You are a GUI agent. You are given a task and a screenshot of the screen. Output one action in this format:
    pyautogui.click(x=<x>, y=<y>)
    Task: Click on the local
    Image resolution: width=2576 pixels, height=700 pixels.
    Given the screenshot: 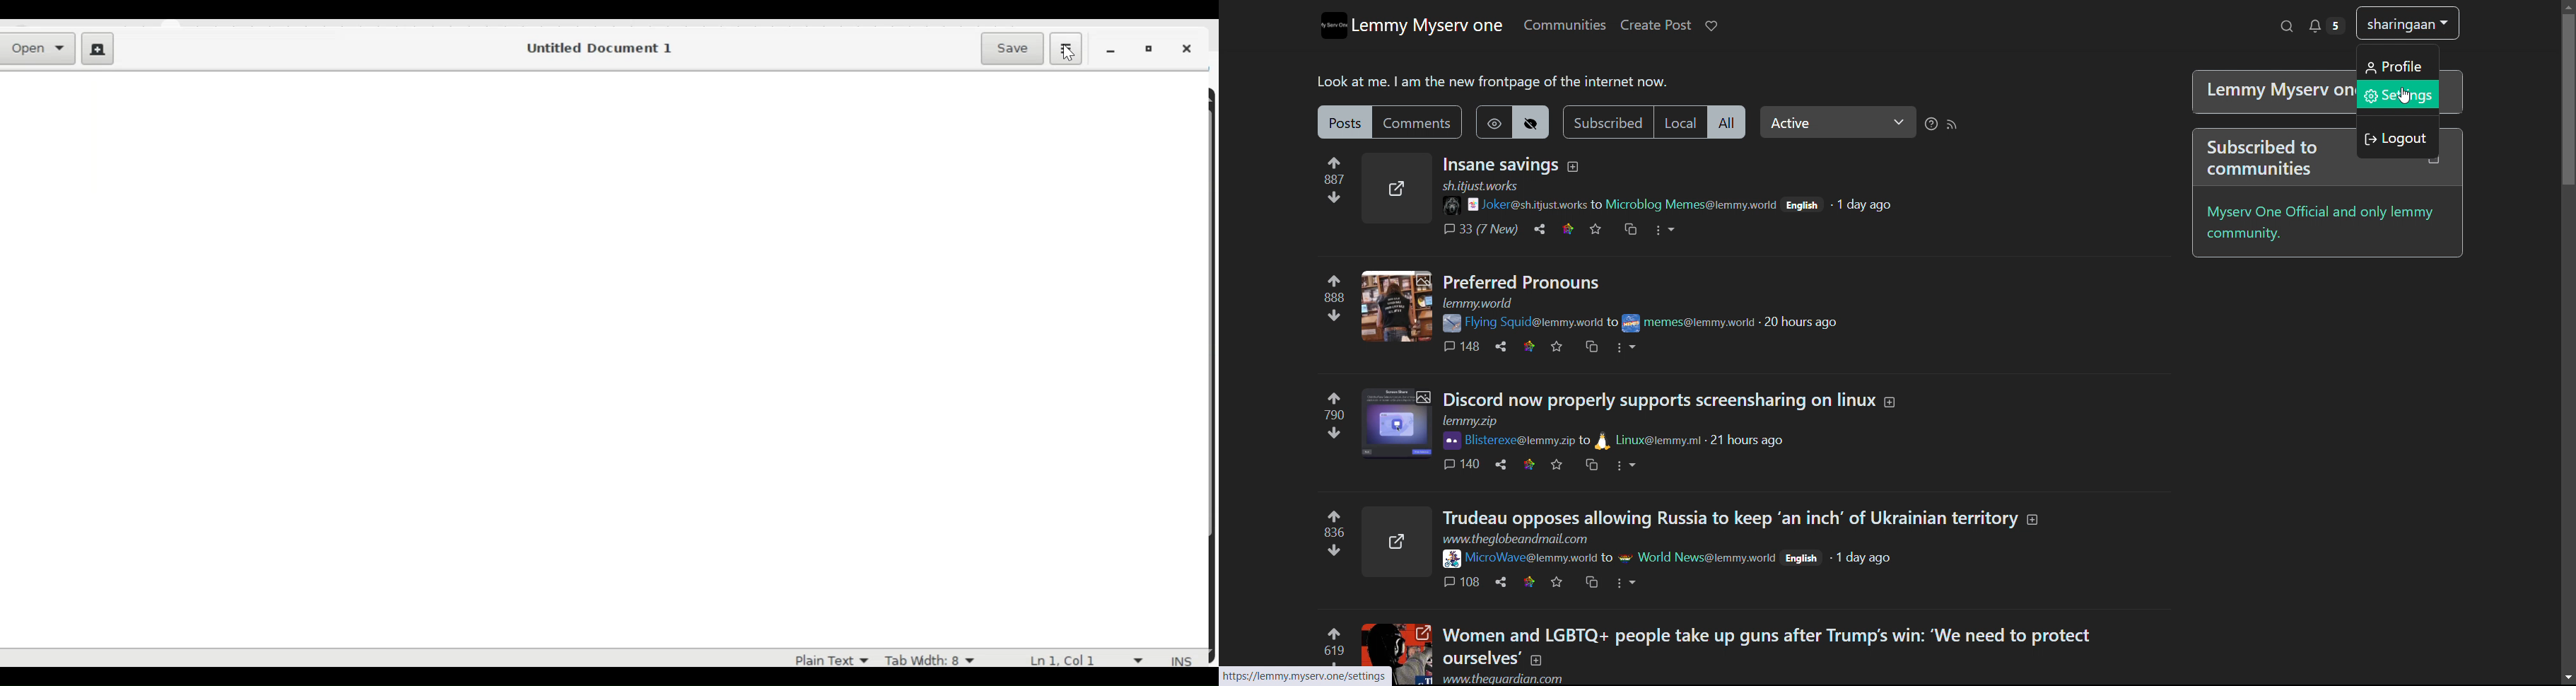 What is the action you would take?
    pyautogui.click(x=1680, y=122)
    